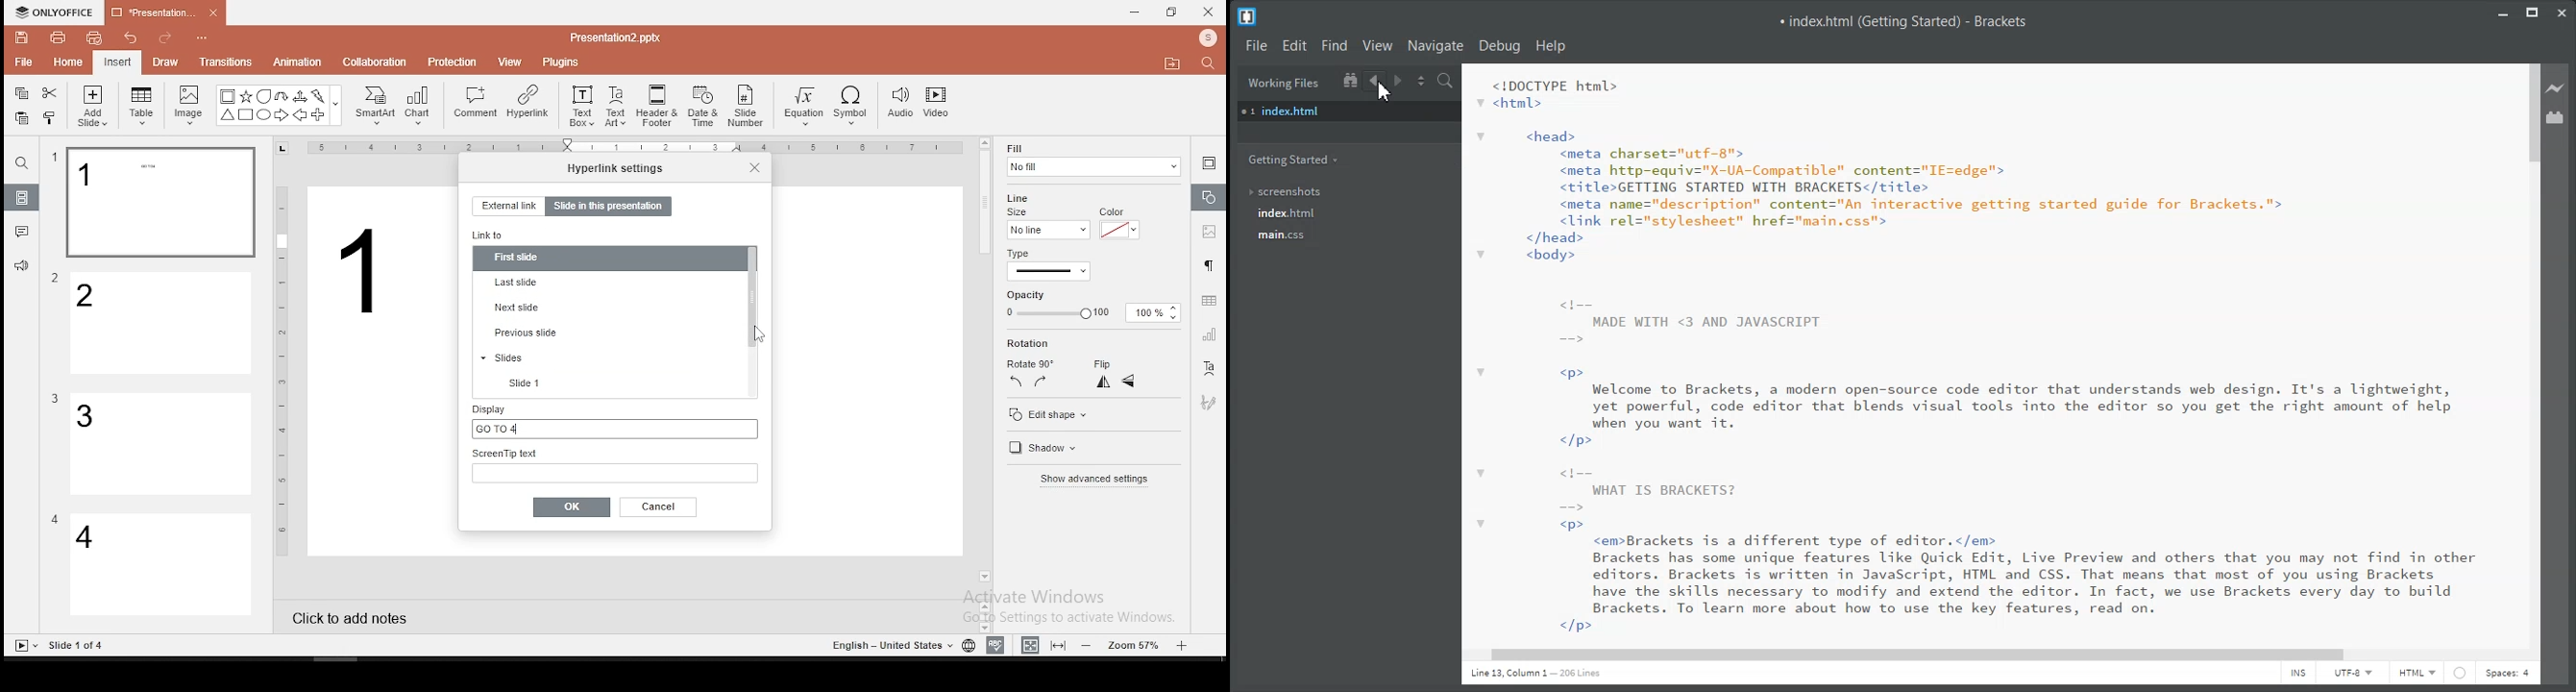 The width and height of the screenshot is (2576, 700). What do you see at coordinates (612, 420) in the screenshot?
I see `display` at bounding box center [612, 420].